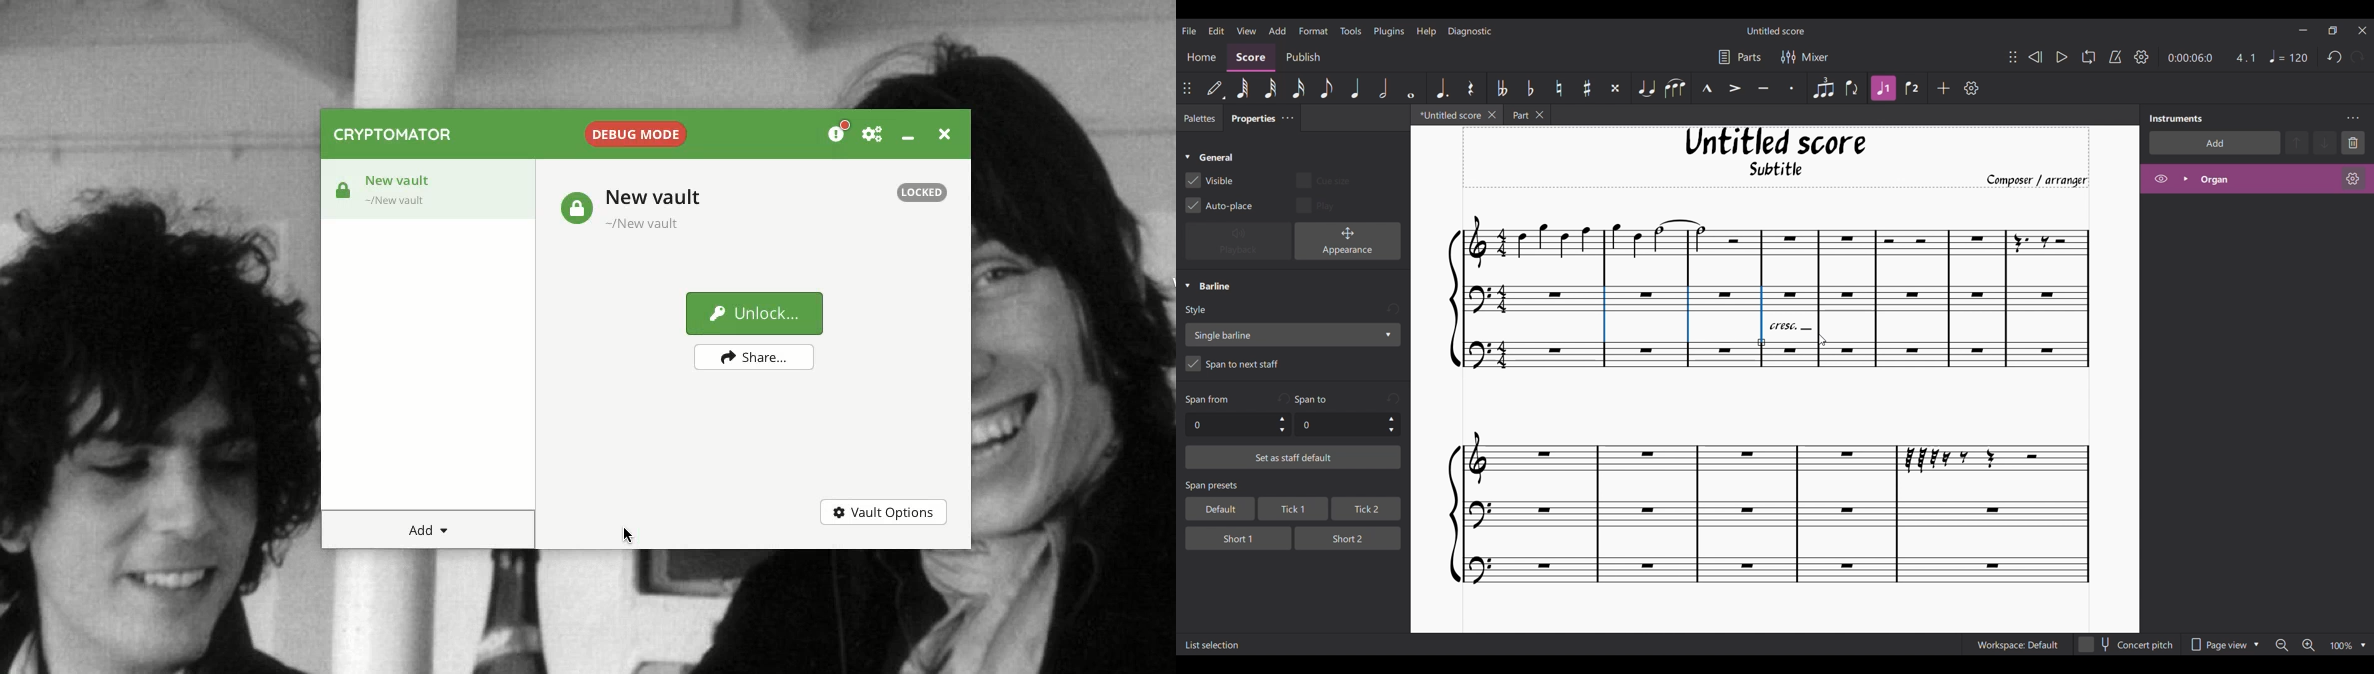  Describe the element at coordinates (1283, 398) in the screenshot. I see `Undo input made` at that location.